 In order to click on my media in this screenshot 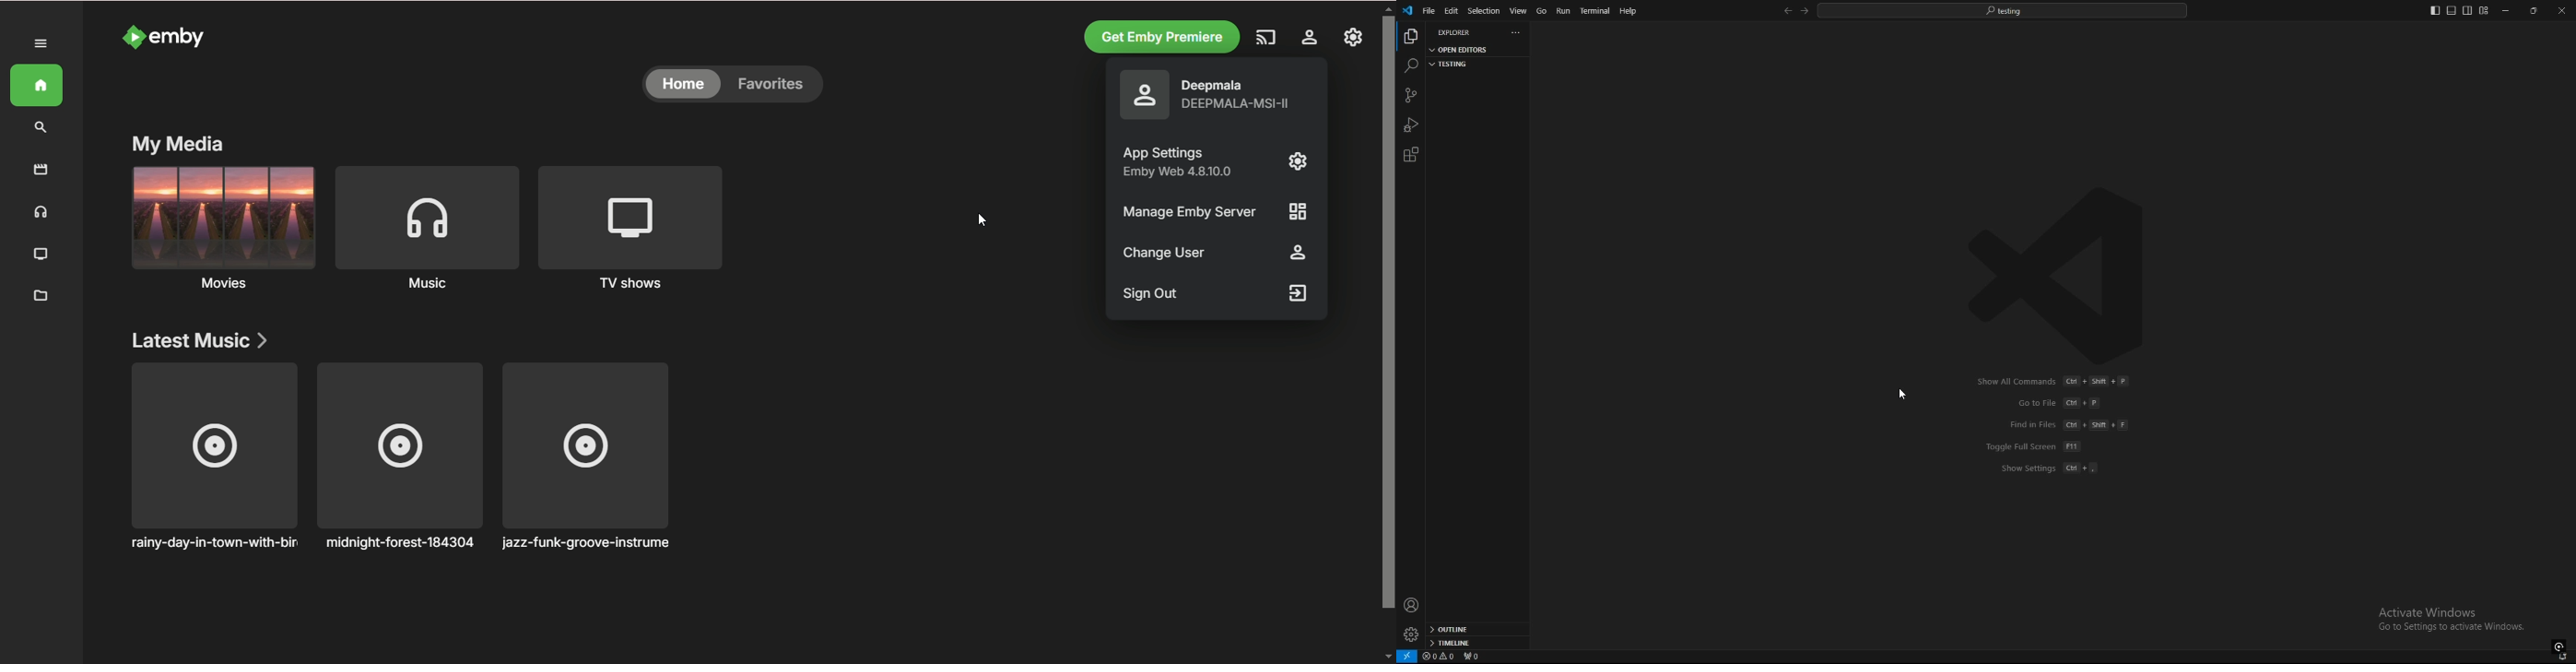, I will do `click(177, 144)`.